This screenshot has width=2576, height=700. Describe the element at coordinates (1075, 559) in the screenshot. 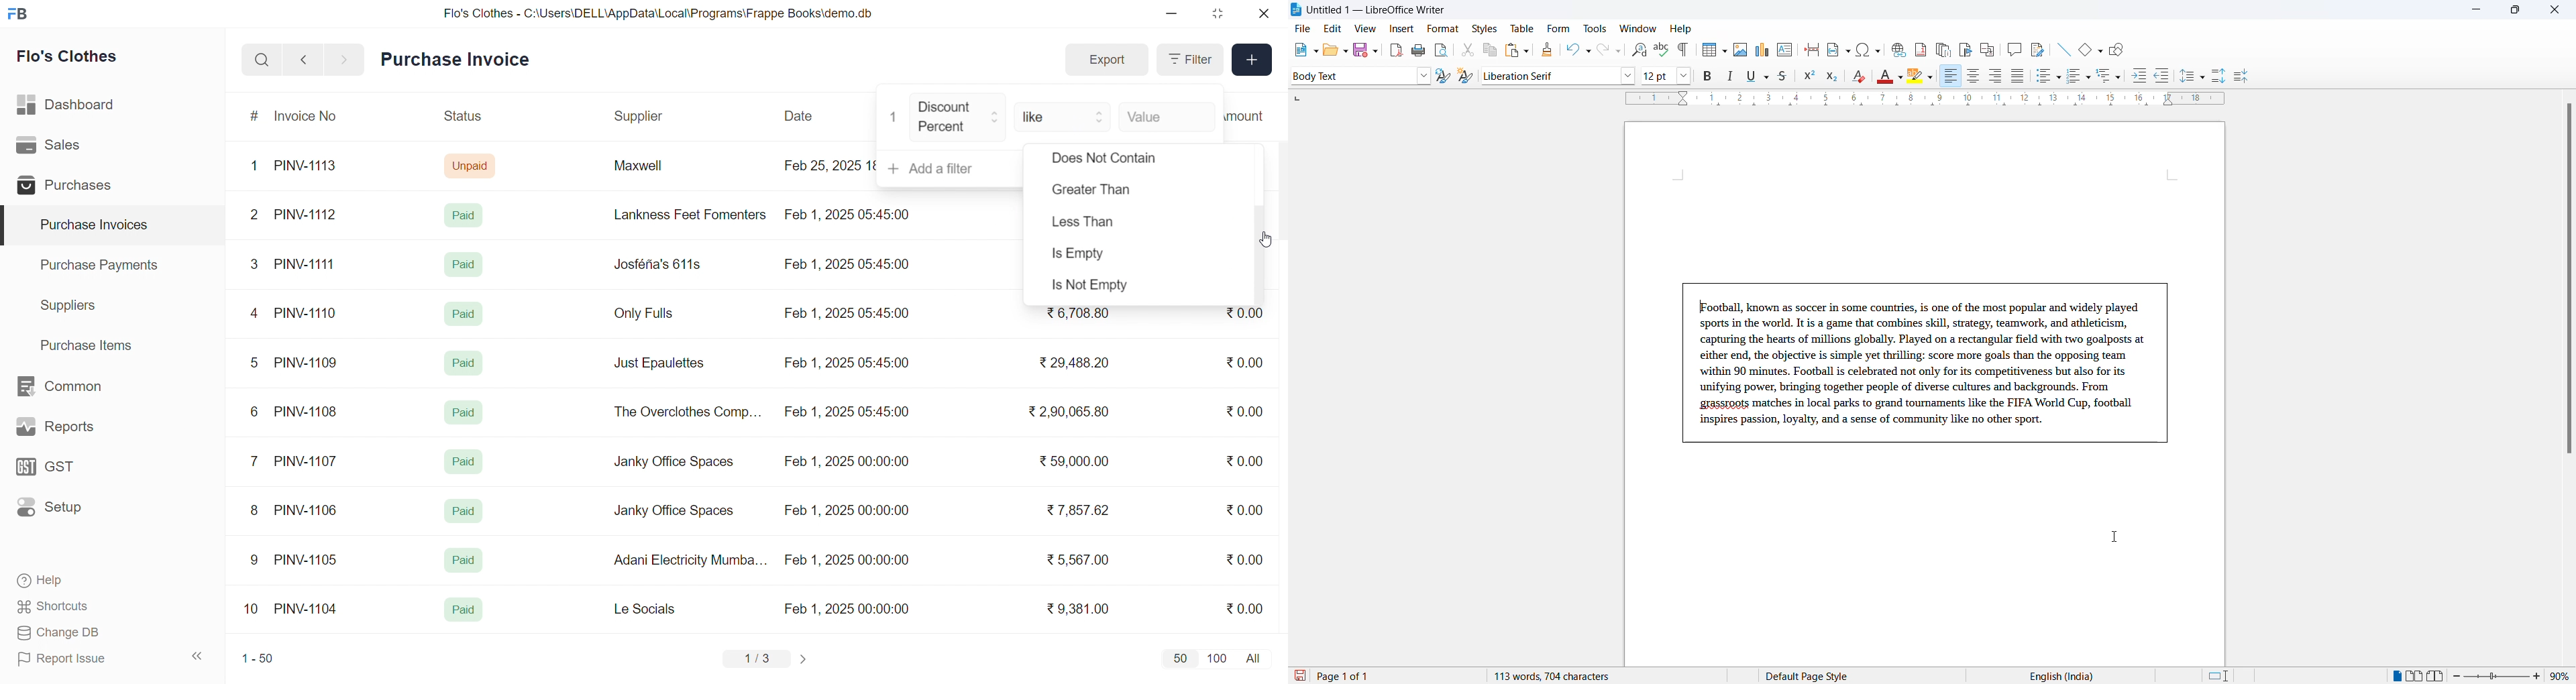

I see `₹ 5,567.00` at that location.